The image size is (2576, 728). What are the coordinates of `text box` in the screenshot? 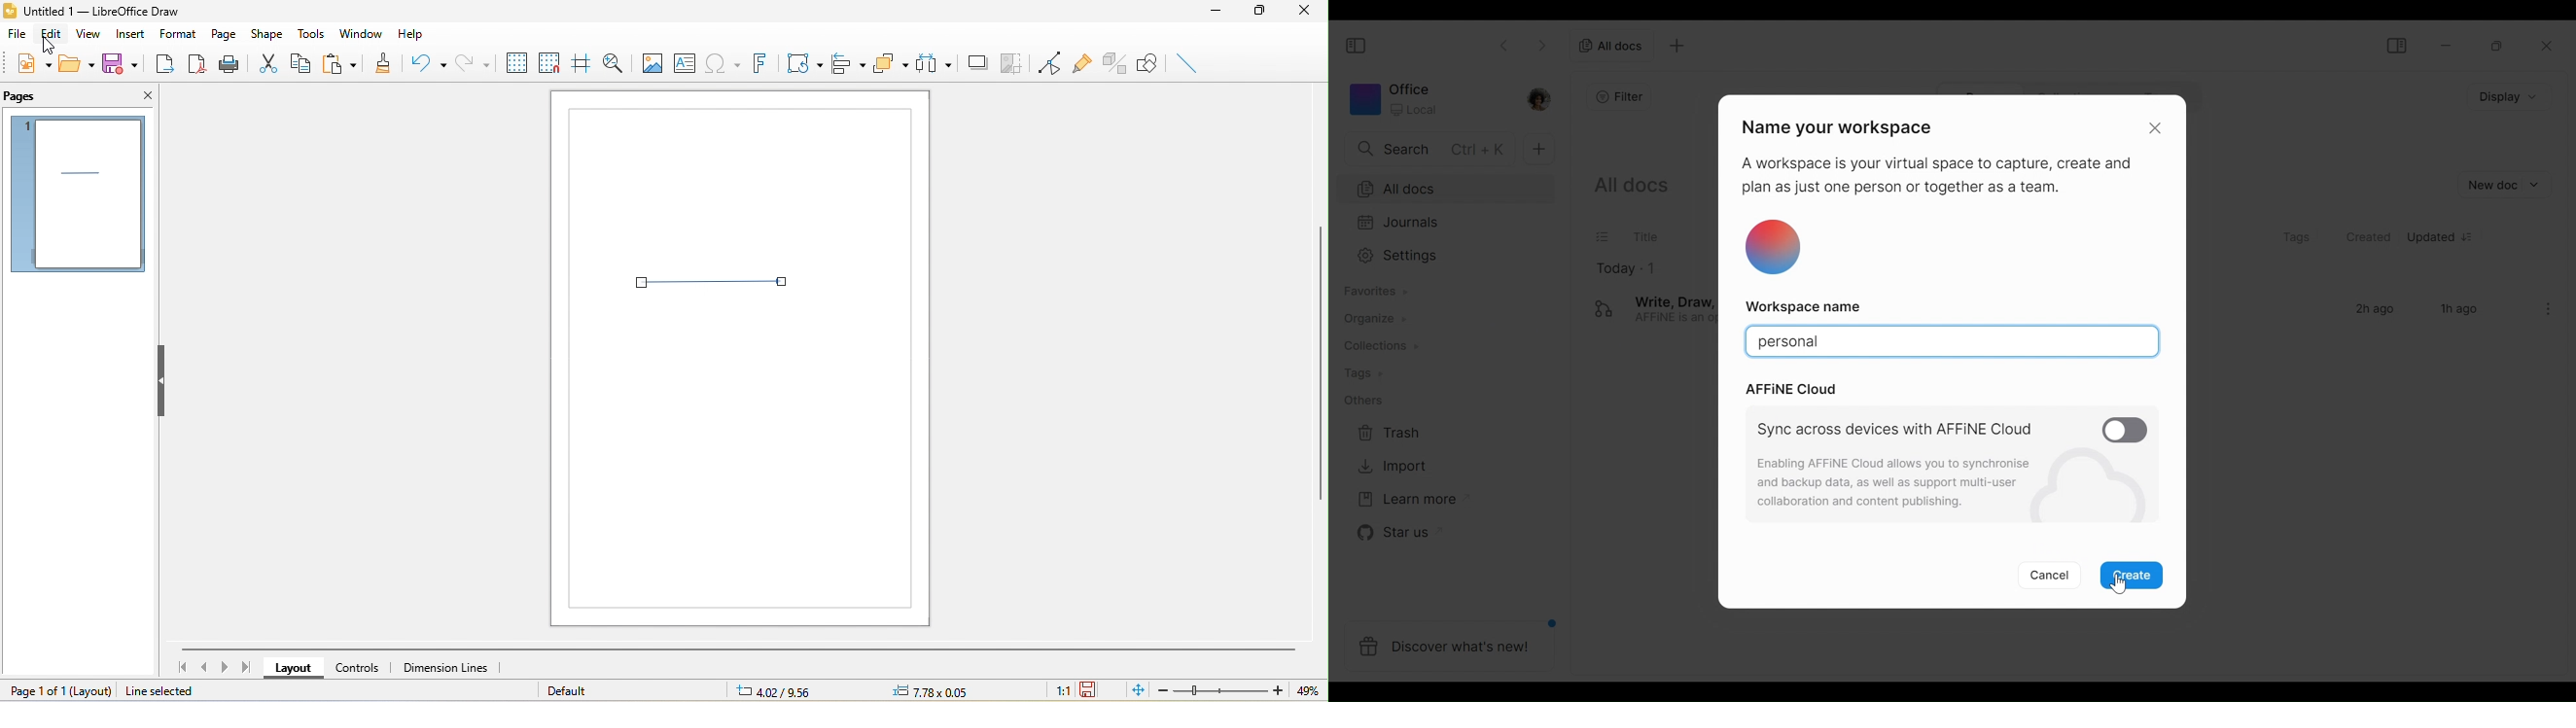 It's located at (685, 62).